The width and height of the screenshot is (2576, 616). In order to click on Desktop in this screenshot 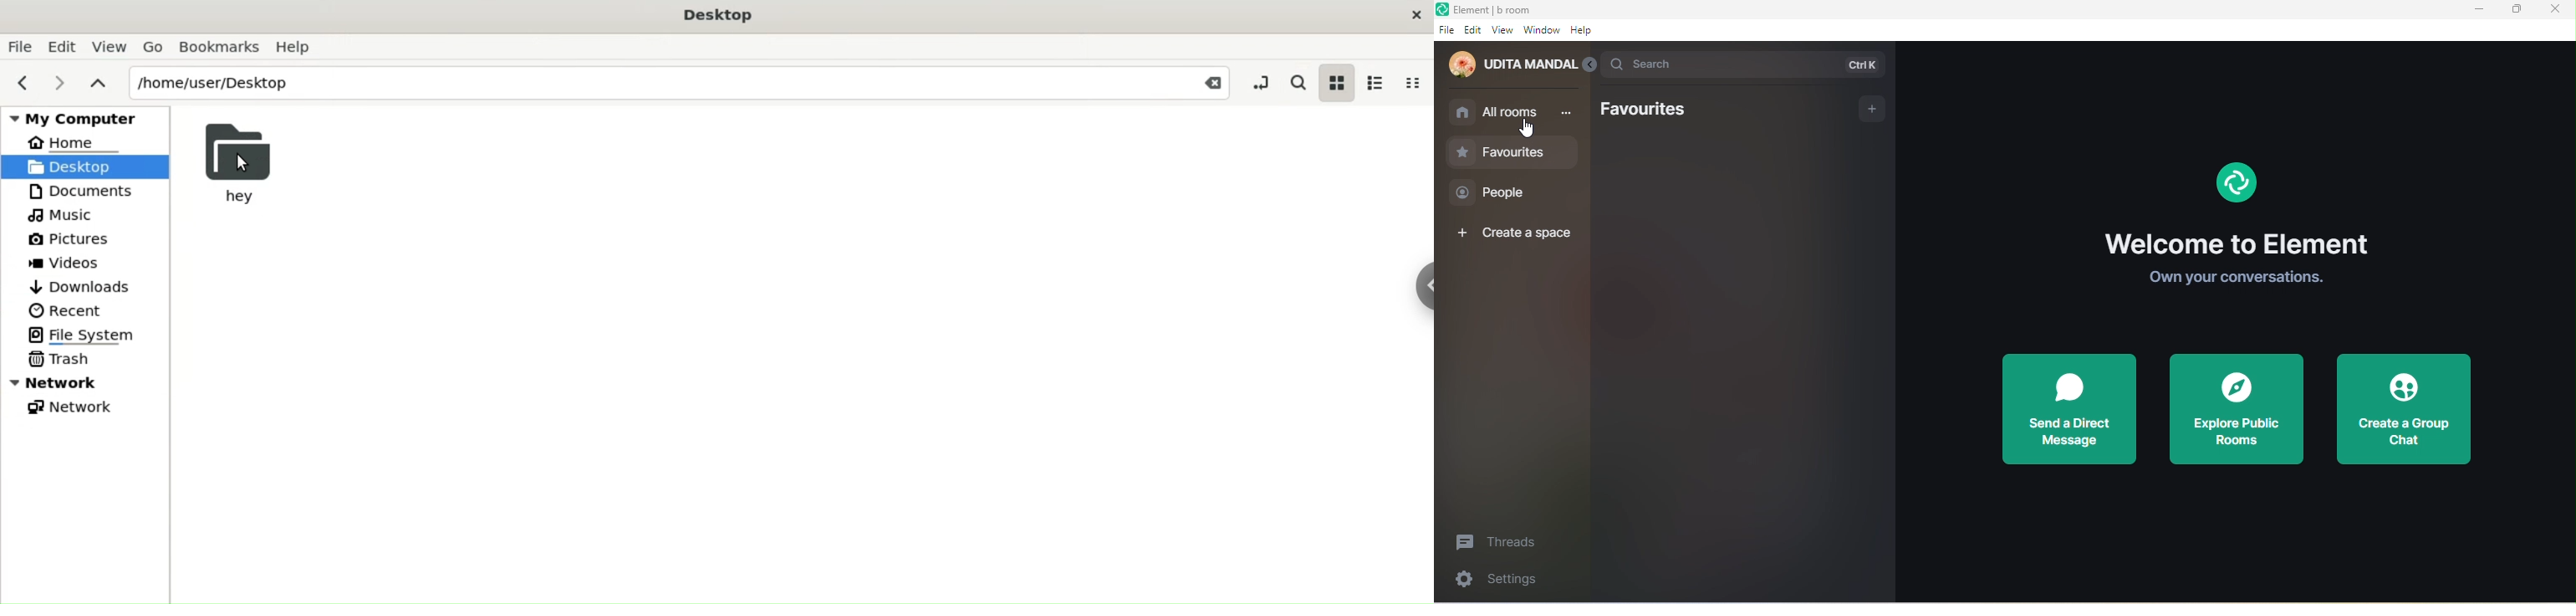, I will do `click(722, 16)`.